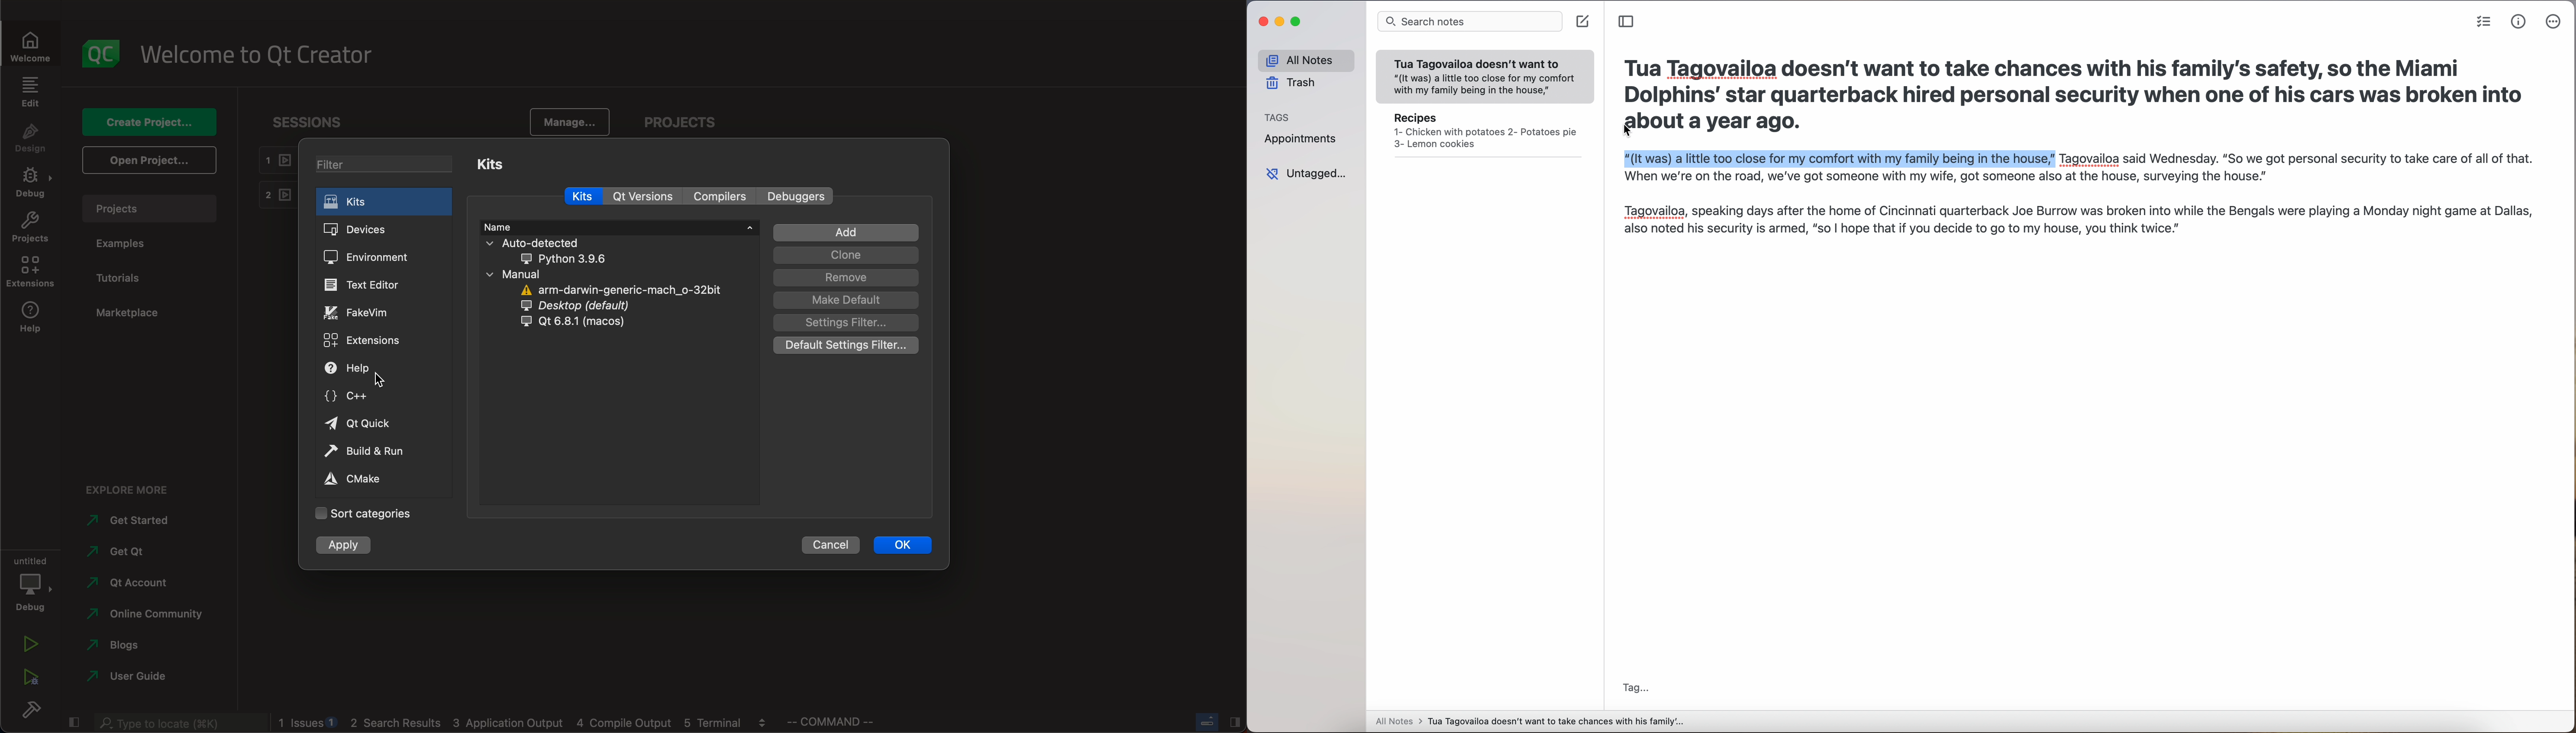 The image size is (2576, 756). I want to click on debuggers, so click(794, 195).